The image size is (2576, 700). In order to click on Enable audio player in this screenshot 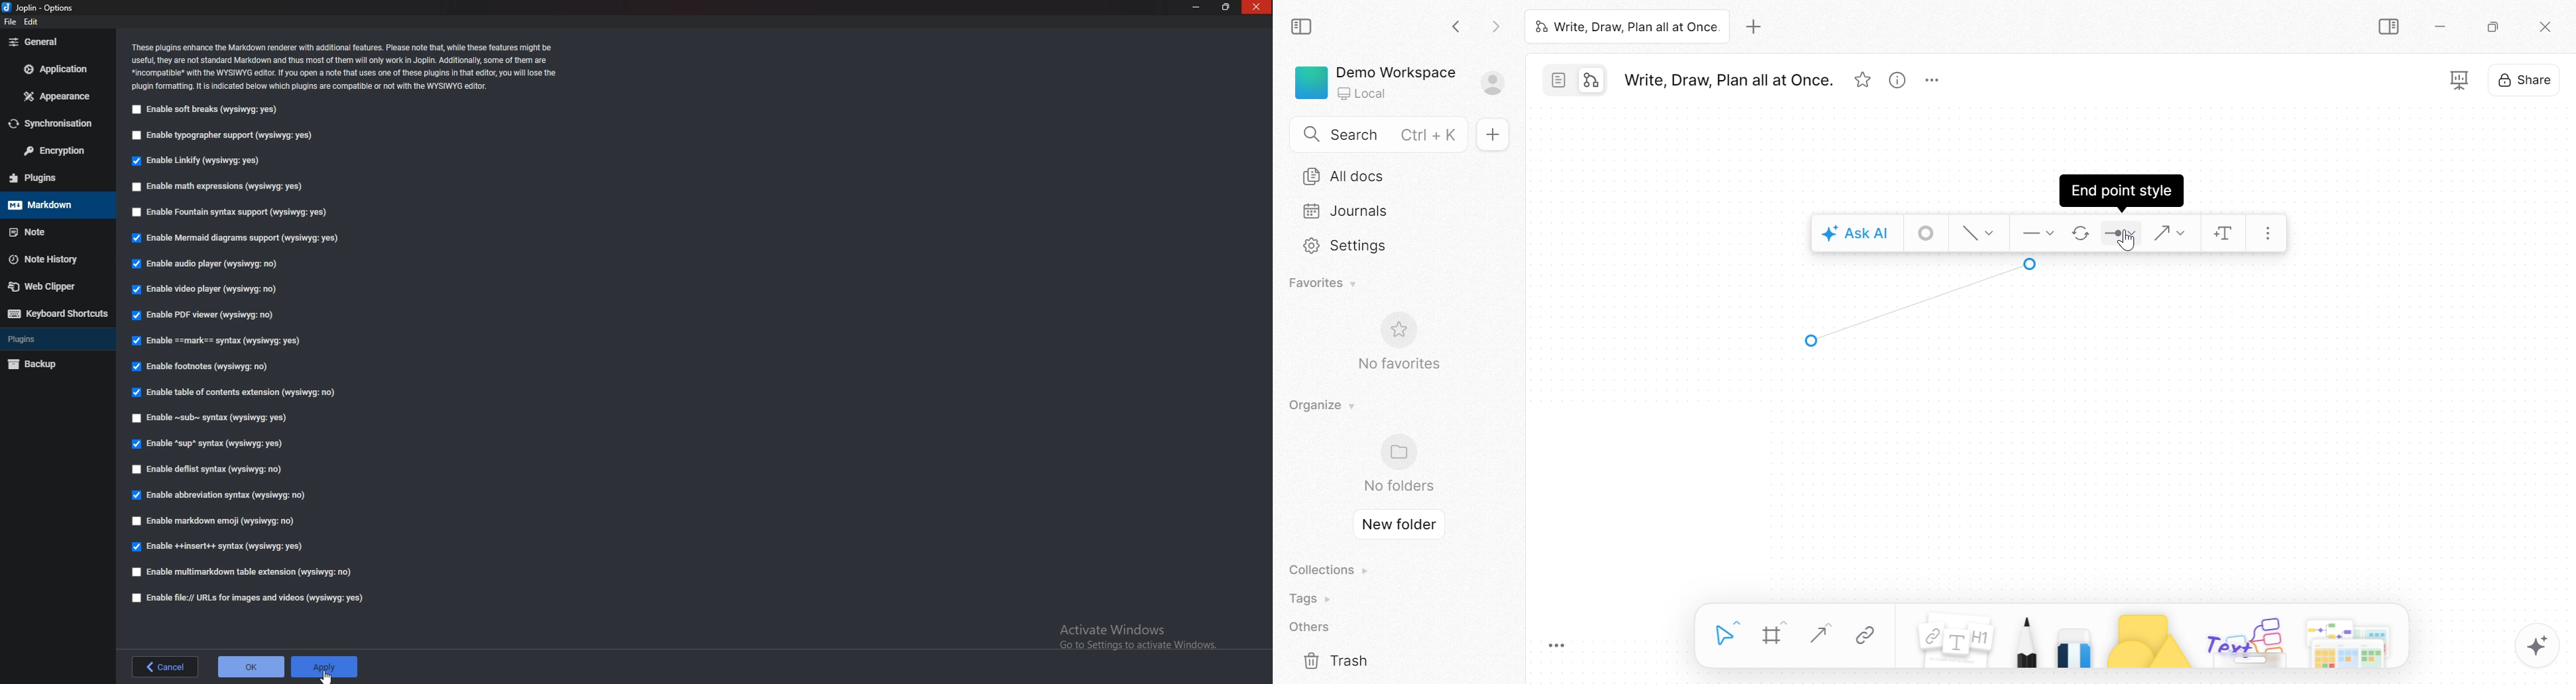, I will do `click(204, 264)`.